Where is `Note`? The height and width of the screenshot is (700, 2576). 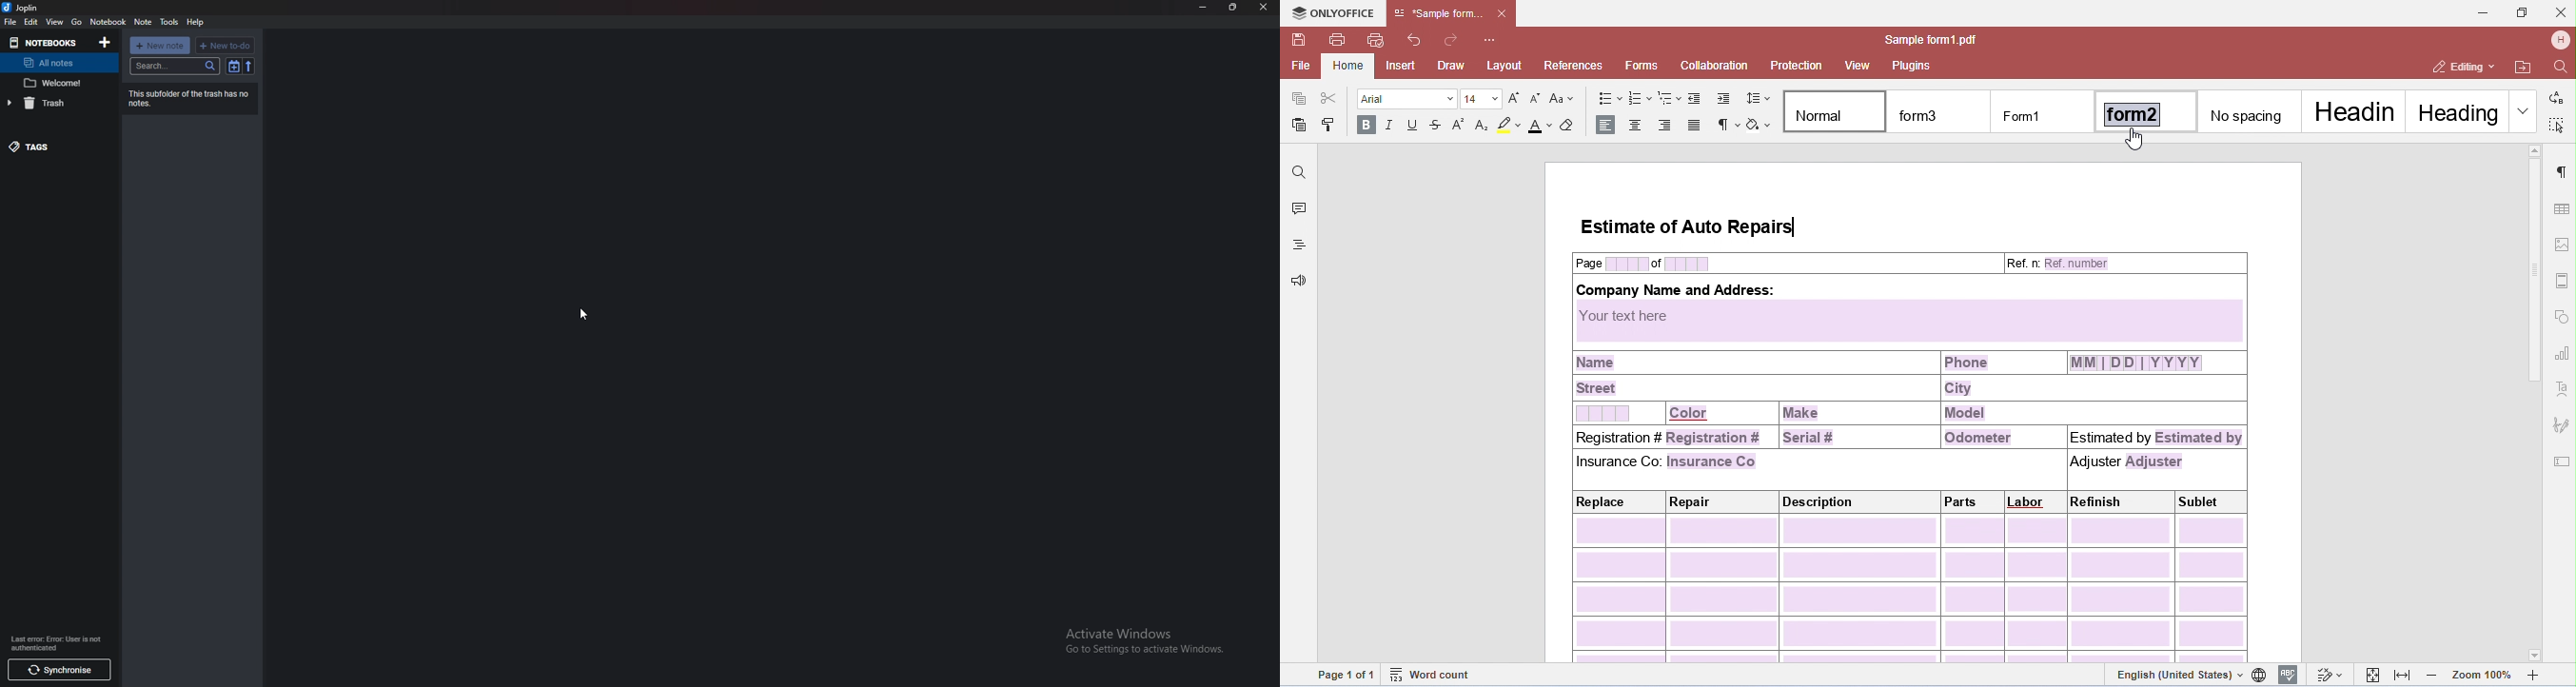 Note is located at coordinates (58, 83).